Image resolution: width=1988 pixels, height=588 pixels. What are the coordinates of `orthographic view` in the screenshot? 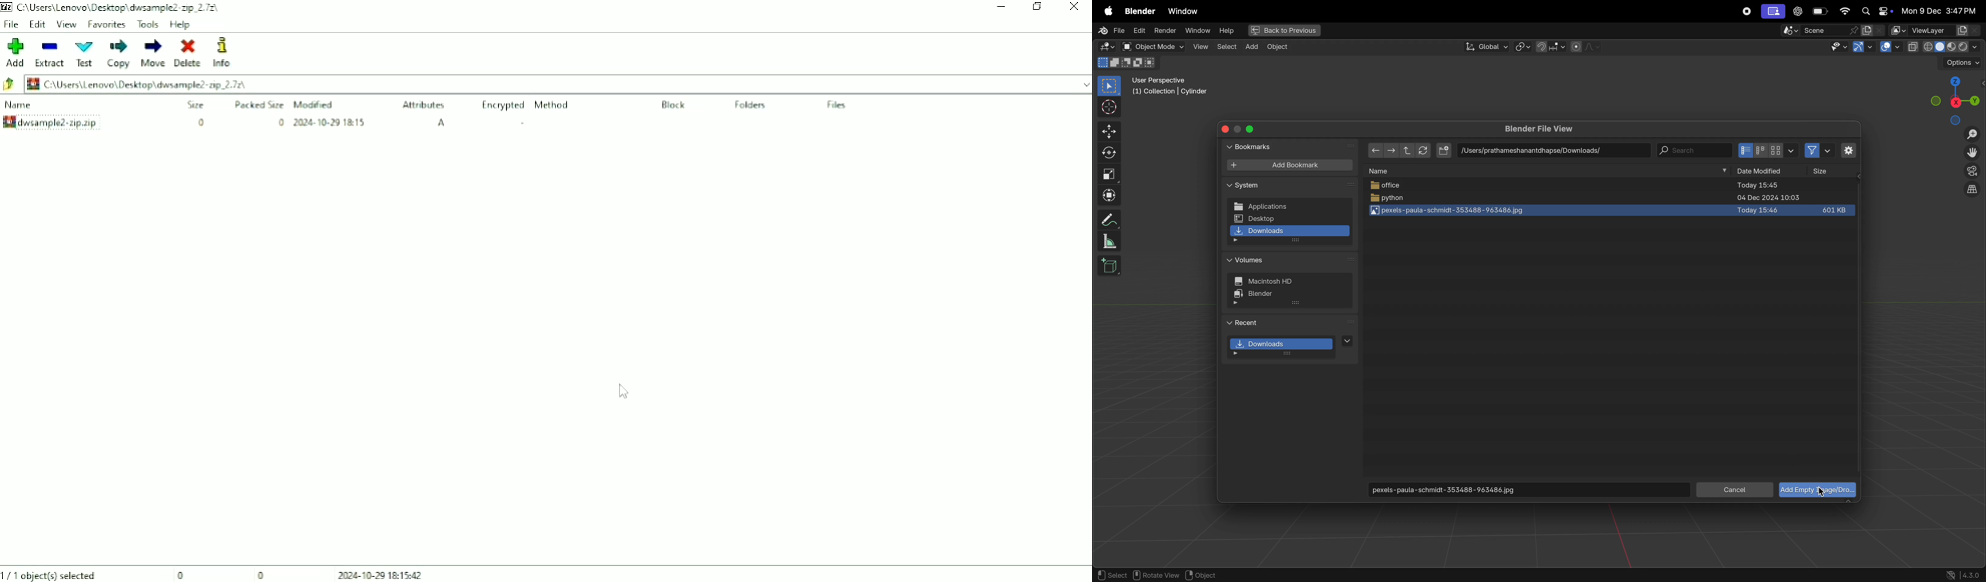 It's located at (1975, 191).